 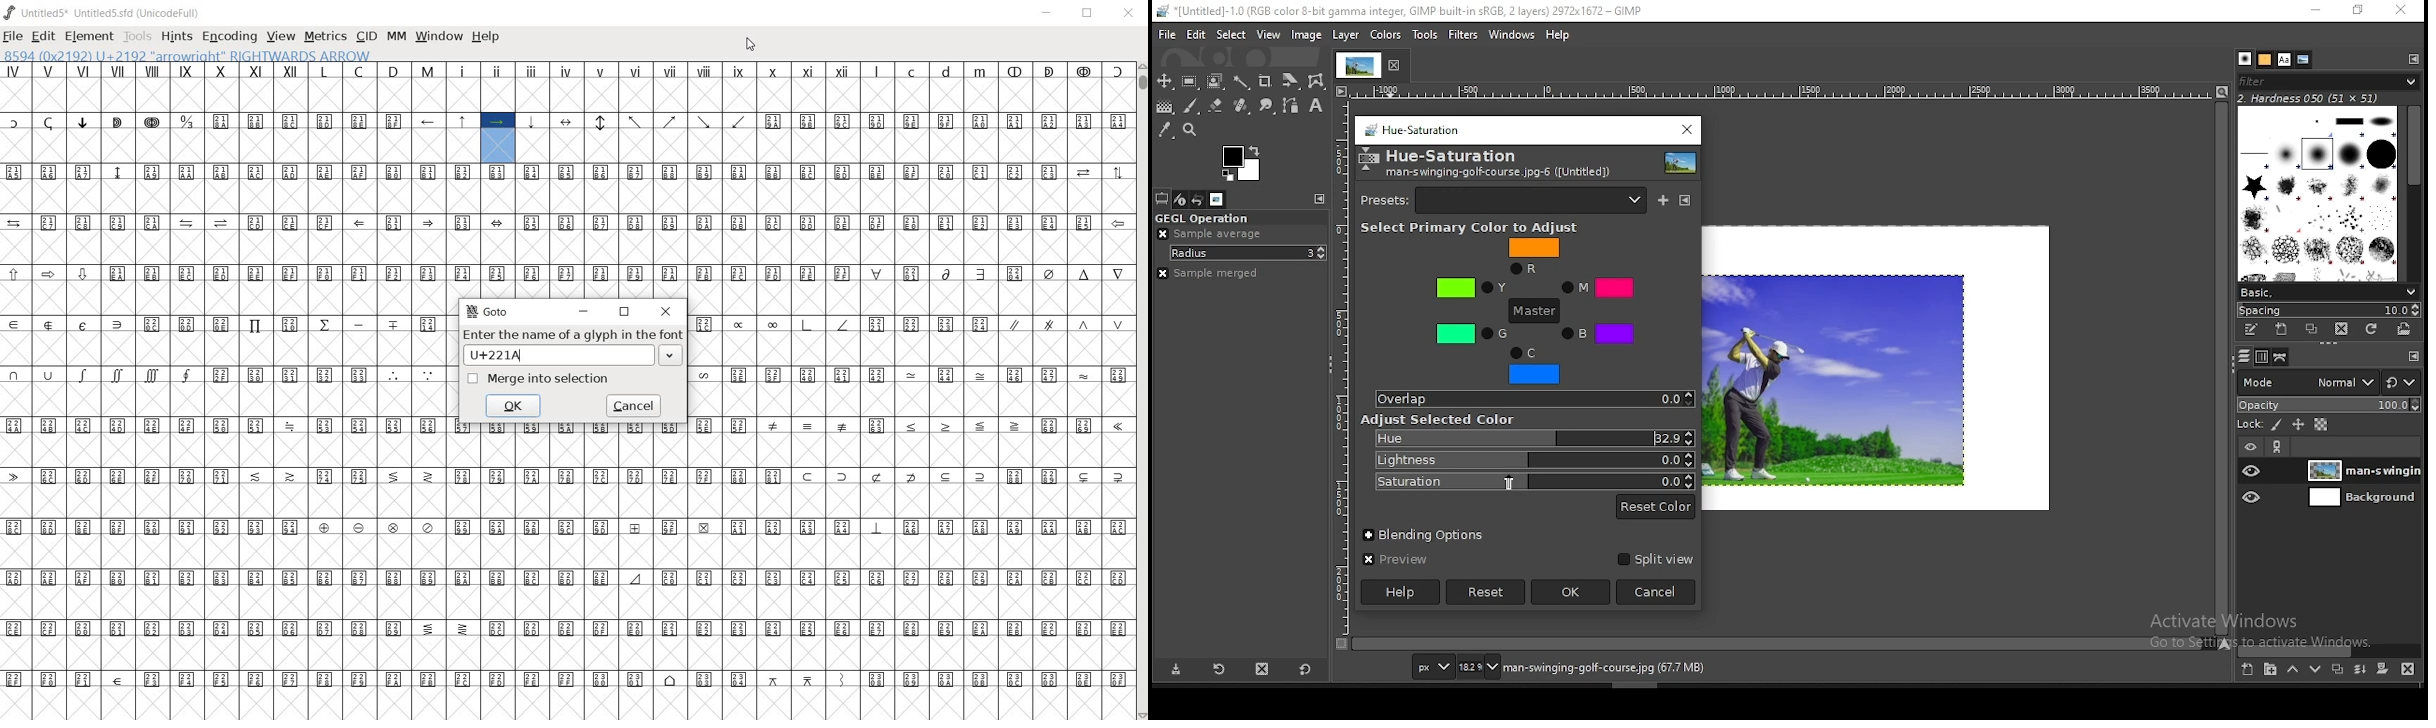 What do you see at coordinates (2283, 331) in the screenshot?
I see `create a new brush` at bounding box center [2283, 331].